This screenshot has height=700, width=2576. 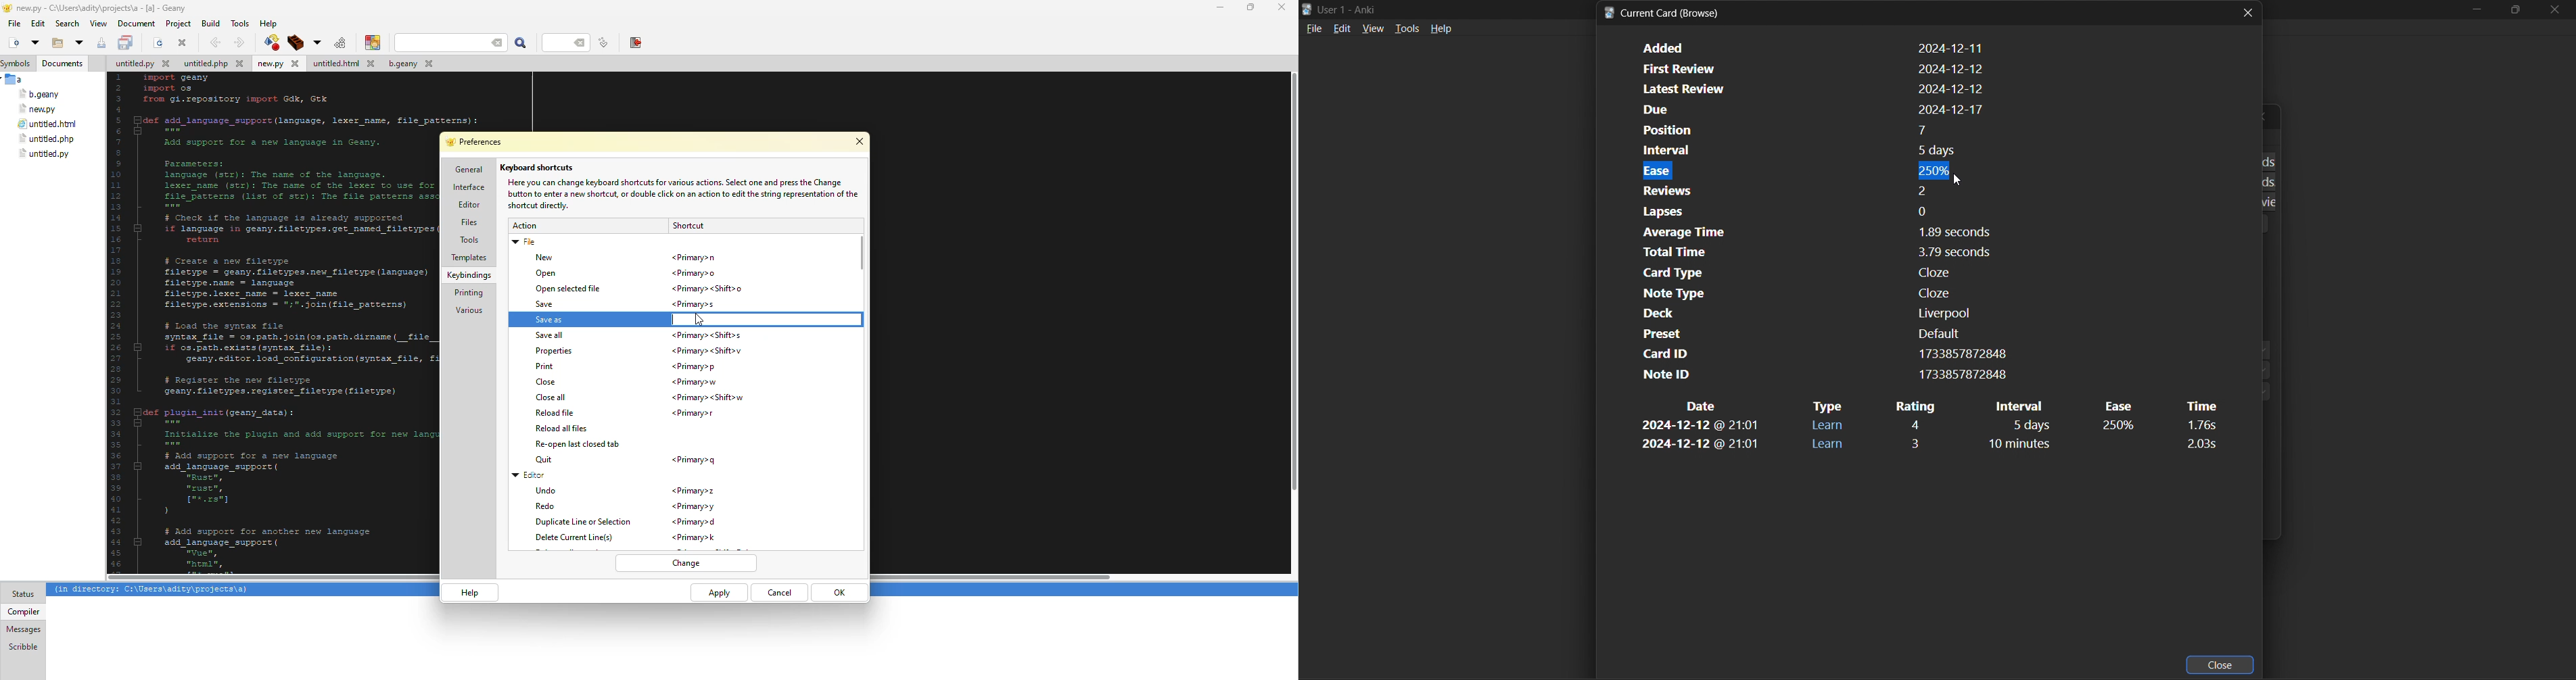 What do you see at coordinates (1920, 442) in the screenshot?
I see `rating` at bounding box center [1920, 442].